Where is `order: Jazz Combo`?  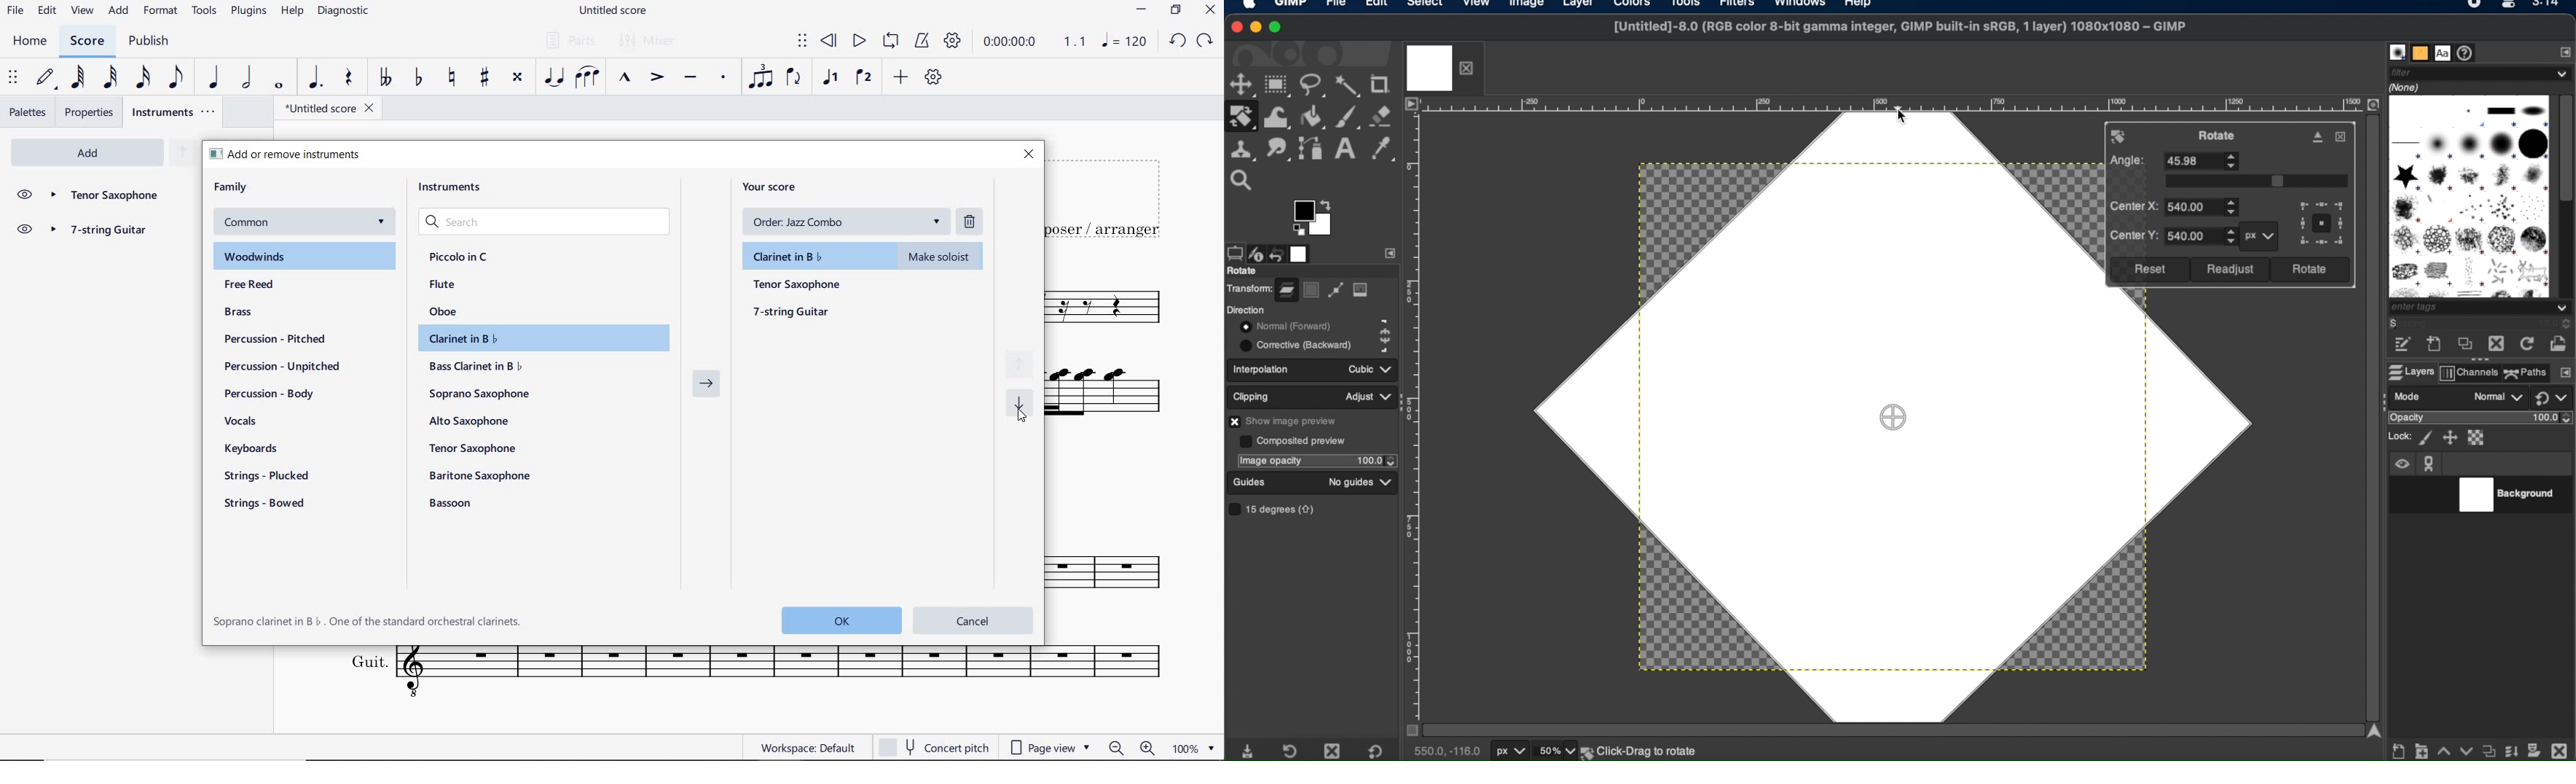 order: Jazz Combo is located at coordinates (851, 222).